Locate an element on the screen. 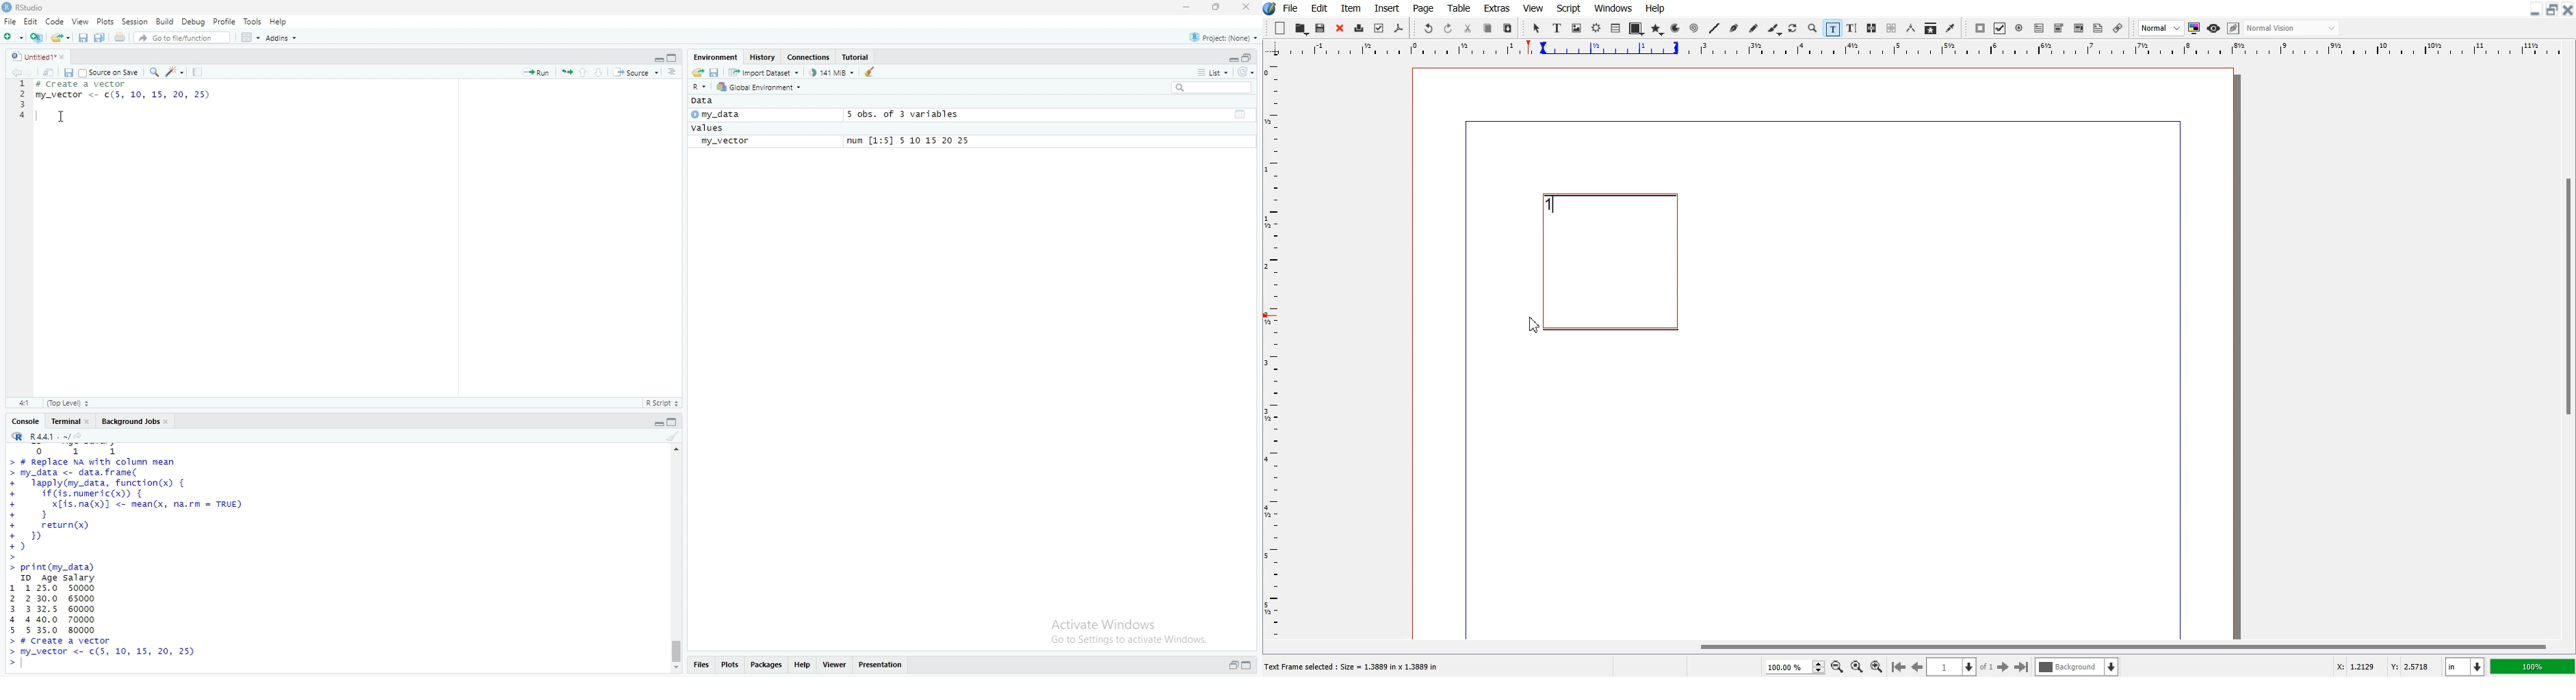 The width and height of the screenshot is (2576, 700). Eye dropper is located at coordinates (1950, 28).